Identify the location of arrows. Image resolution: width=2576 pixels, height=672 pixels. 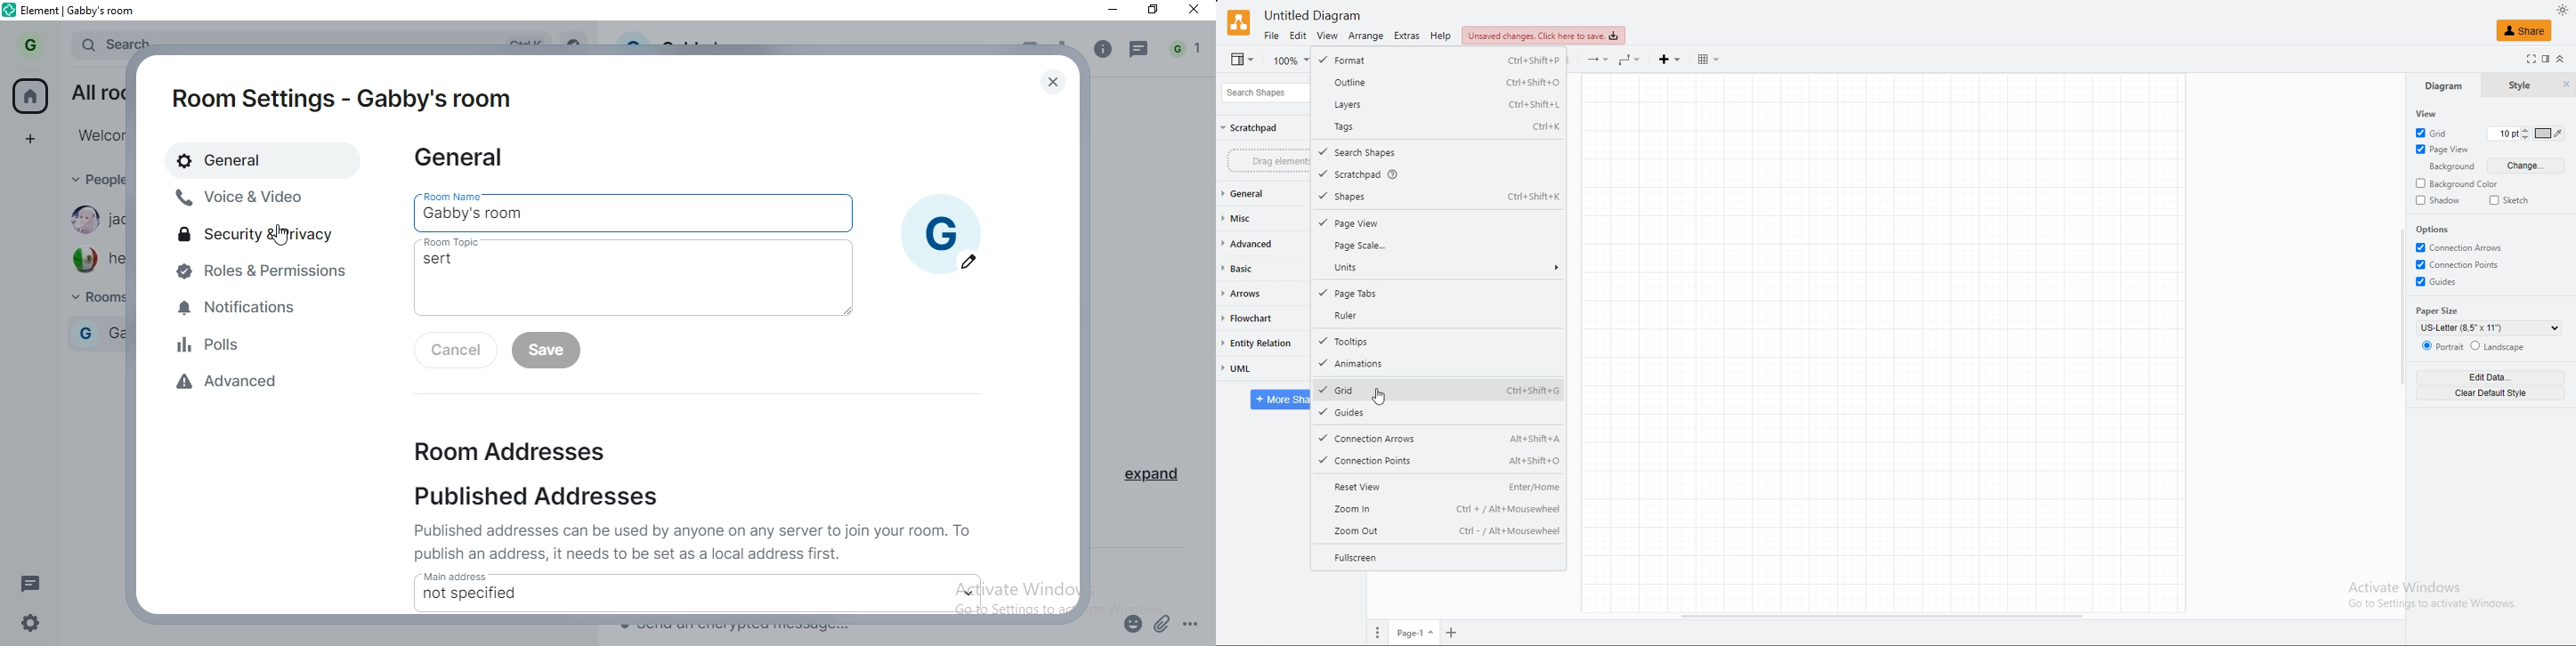
(1261, 293).